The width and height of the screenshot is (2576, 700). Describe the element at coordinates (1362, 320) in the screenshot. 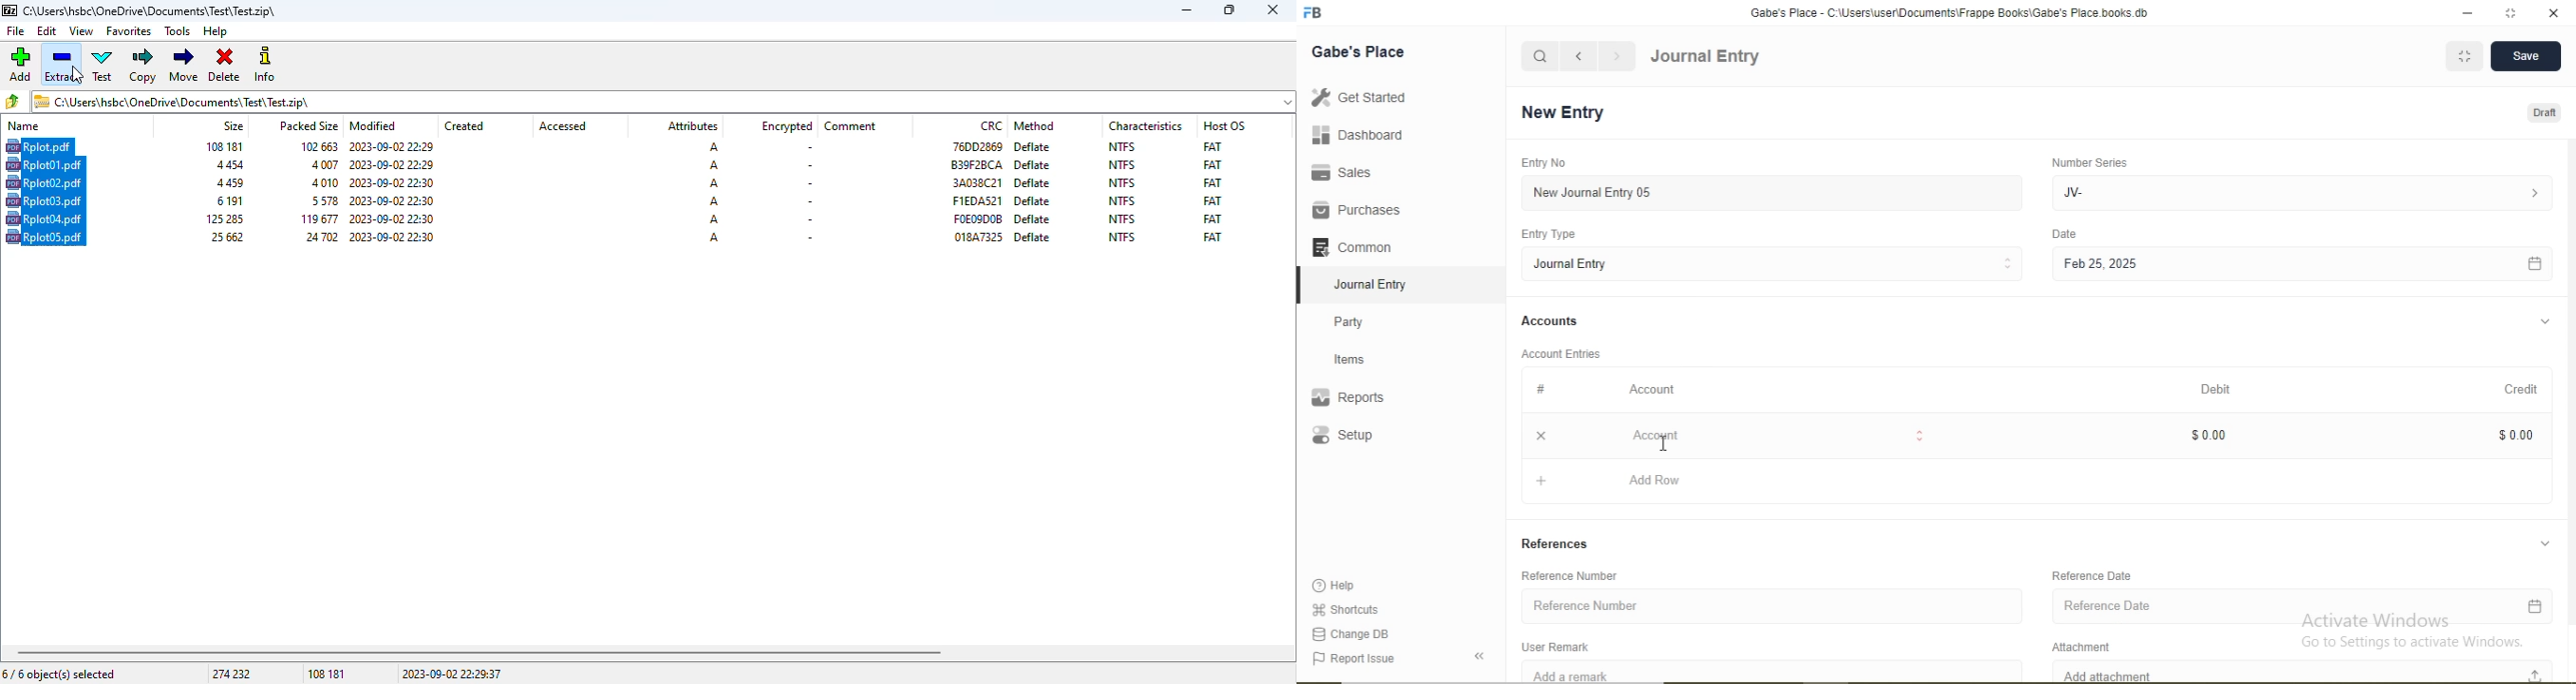

I see `Party` at that location.